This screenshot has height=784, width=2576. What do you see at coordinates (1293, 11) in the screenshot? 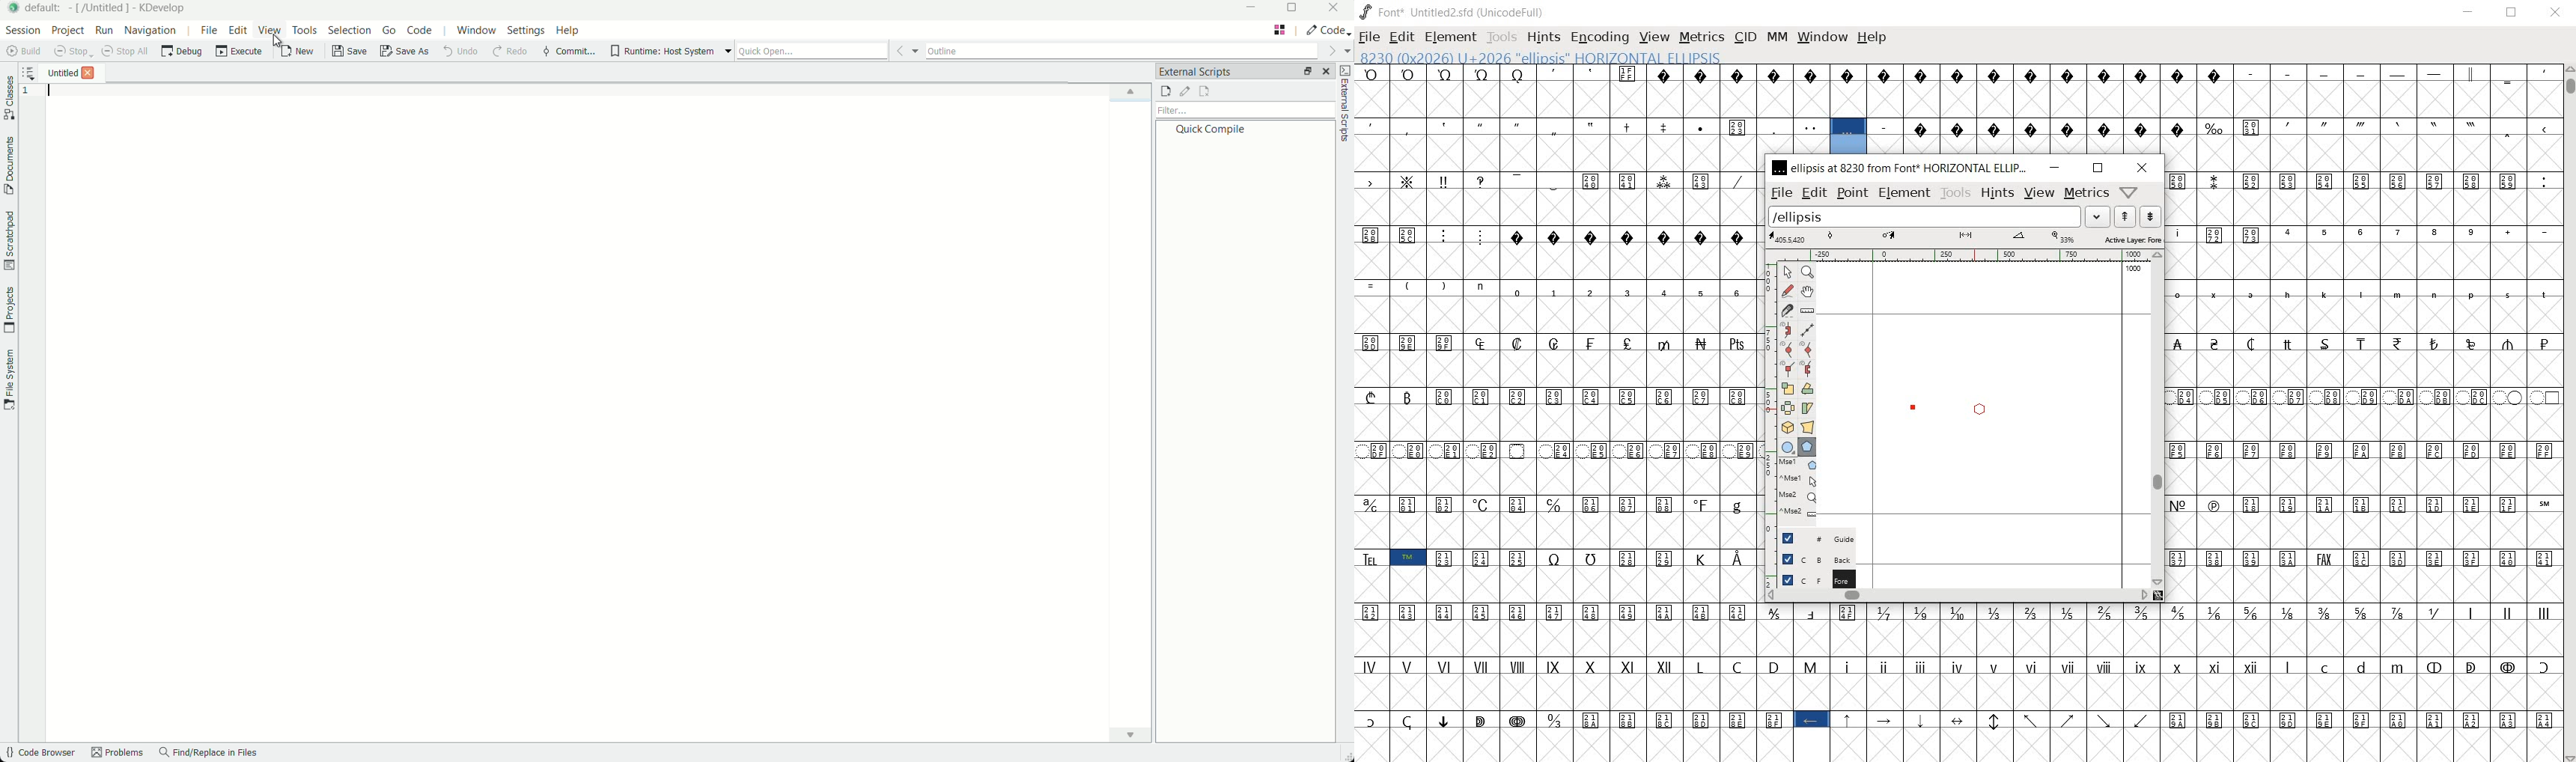
I see `maximize or restore` at bounding box center [1293, 11].